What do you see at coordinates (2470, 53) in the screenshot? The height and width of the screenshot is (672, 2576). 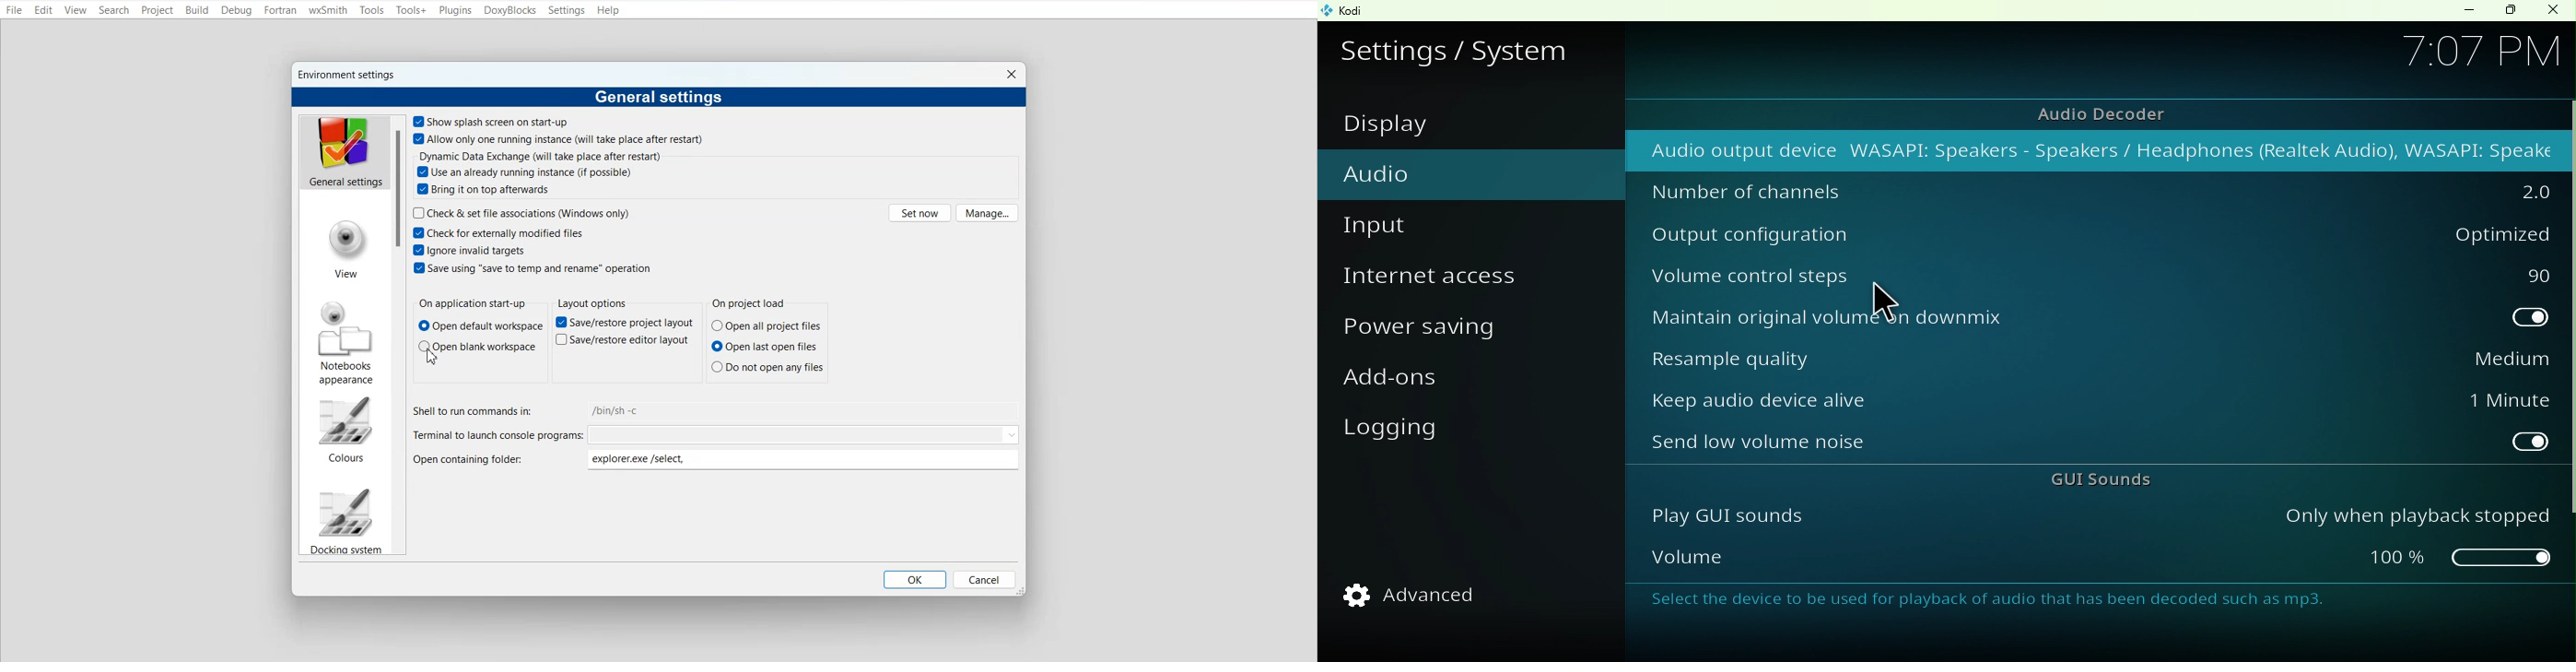 I see `707 PY` at bounding box center [2470, 53].